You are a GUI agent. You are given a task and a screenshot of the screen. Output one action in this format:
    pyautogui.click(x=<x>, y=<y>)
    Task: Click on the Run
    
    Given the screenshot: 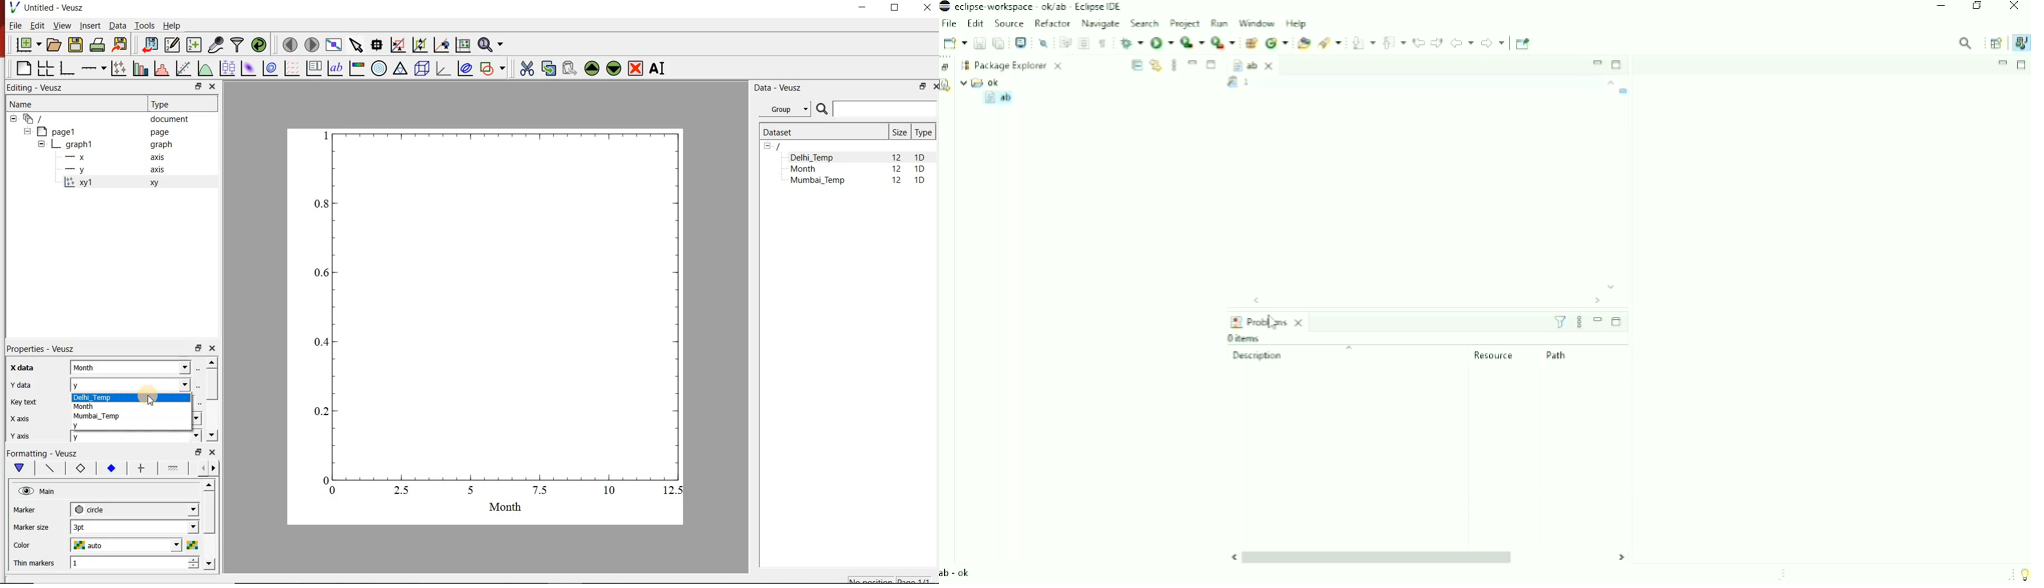 What is the action you would take?
    pyautogui.click(x=1218, y=23)
    